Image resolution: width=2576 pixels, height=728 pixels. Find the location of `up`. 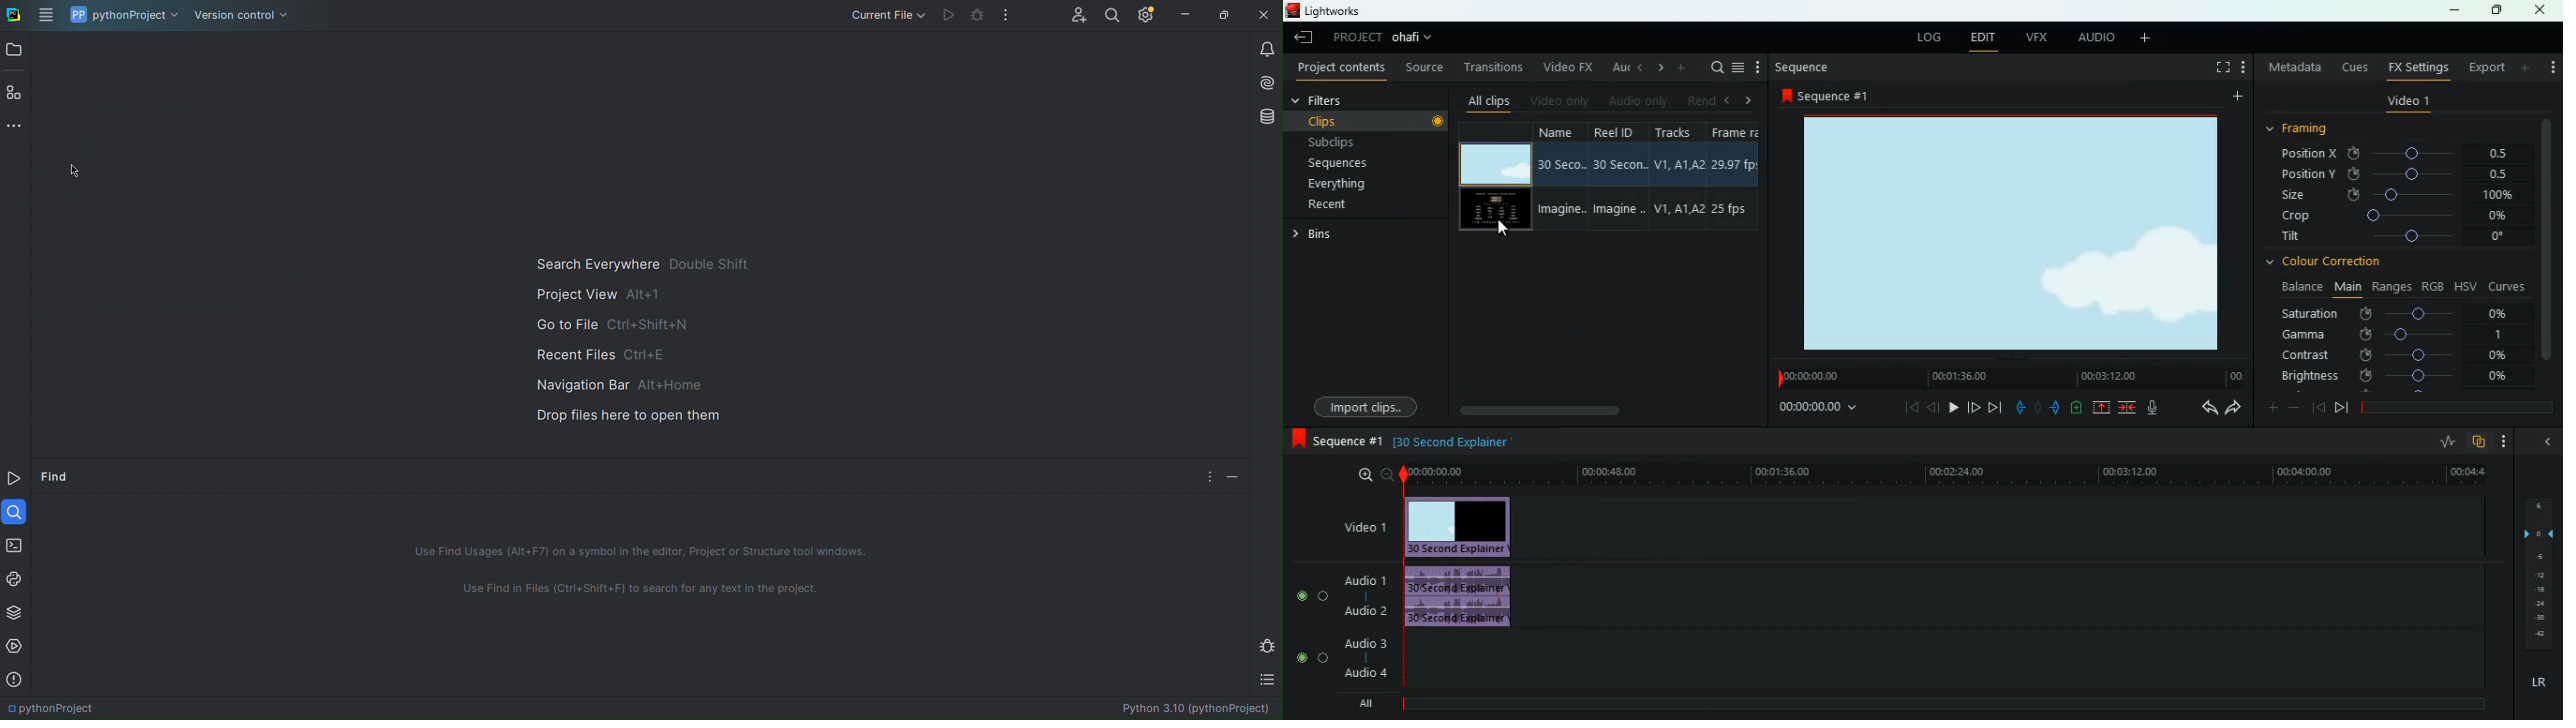

up is located at coordinates (2102, 409).